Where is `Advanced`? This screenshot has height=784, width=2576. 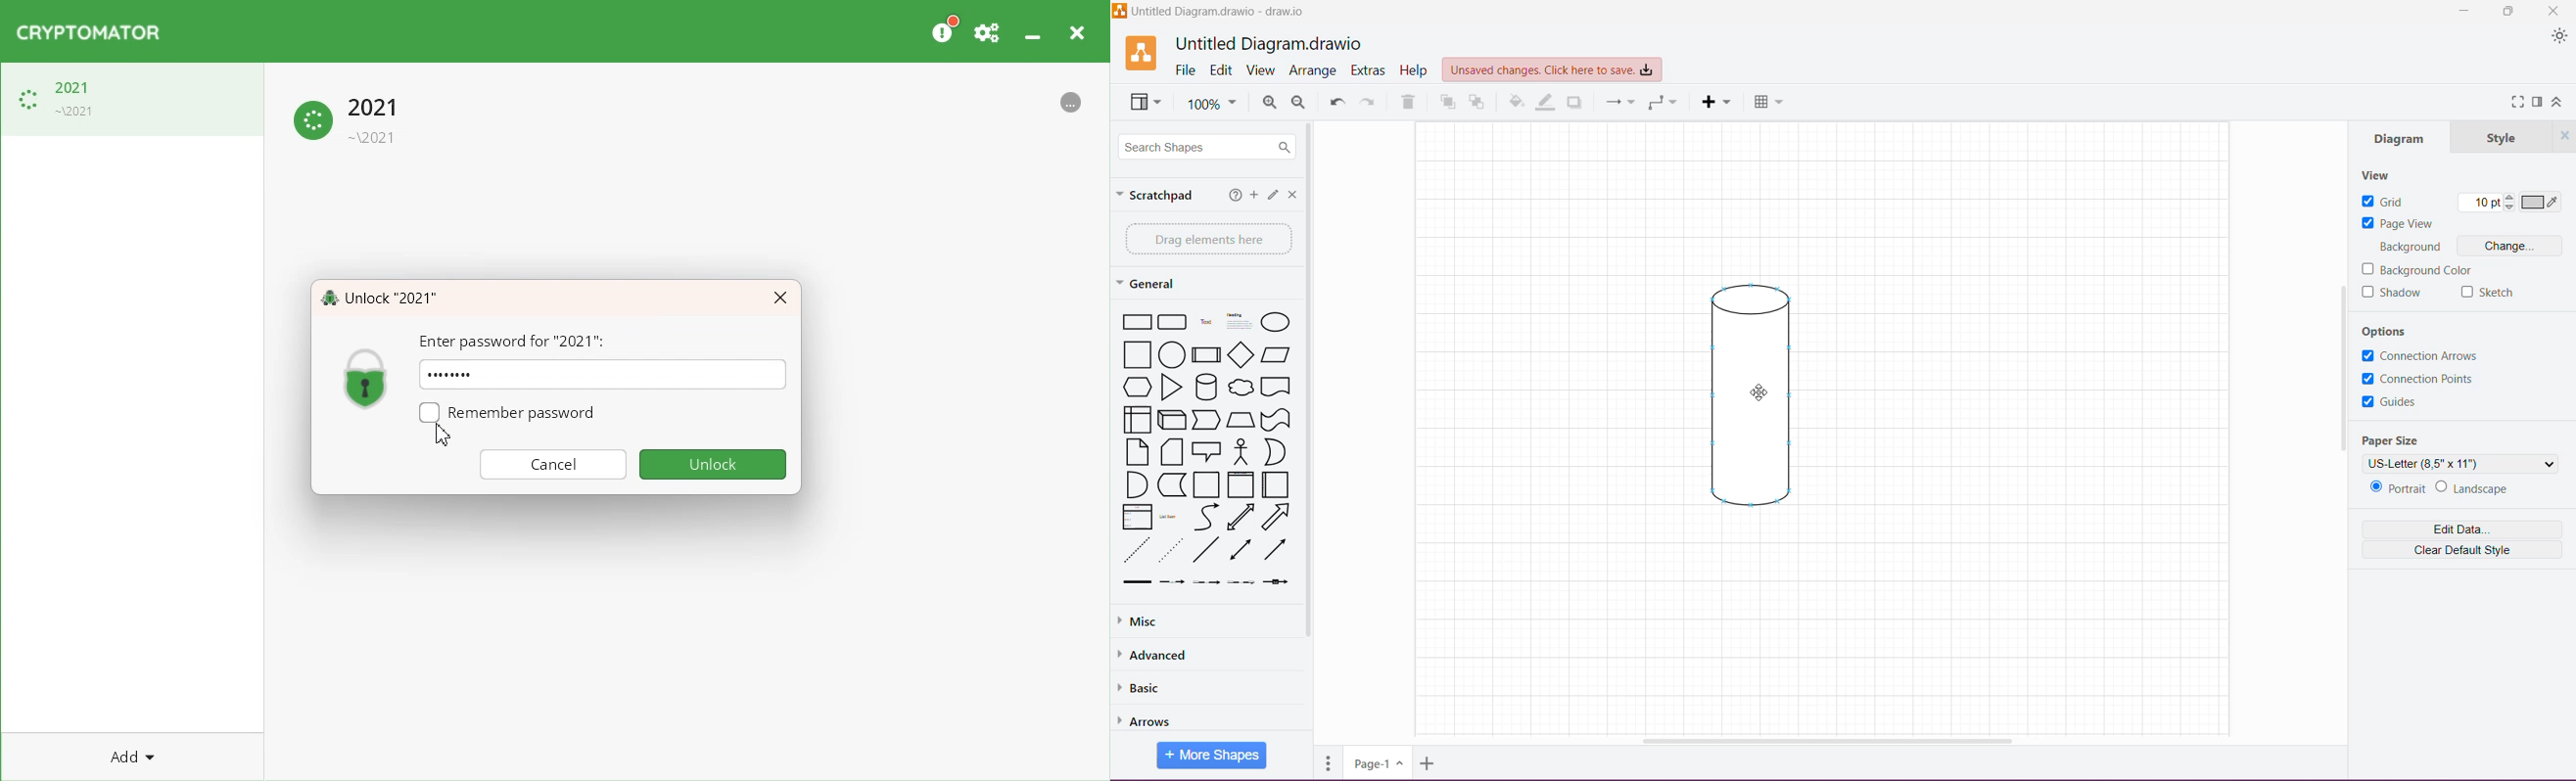 Advanced is located at coordinates (1158, 654).